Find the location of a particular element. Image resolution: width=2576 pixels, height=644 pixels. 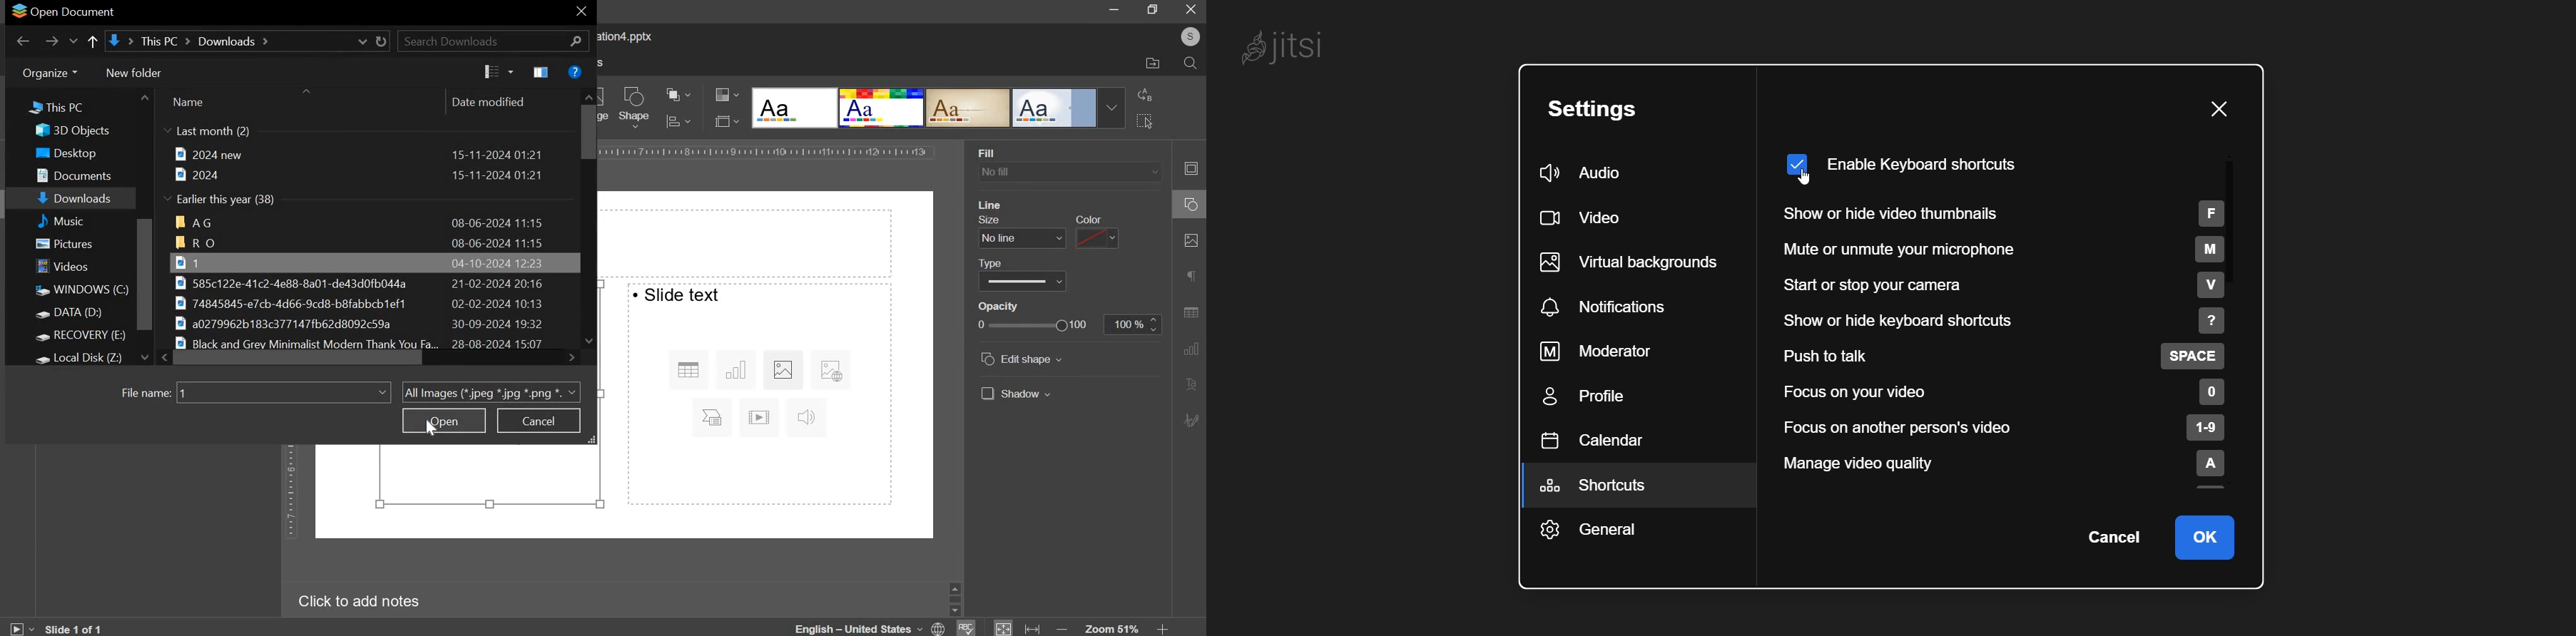

decrease zoom is located at coordinates (1065, 628).